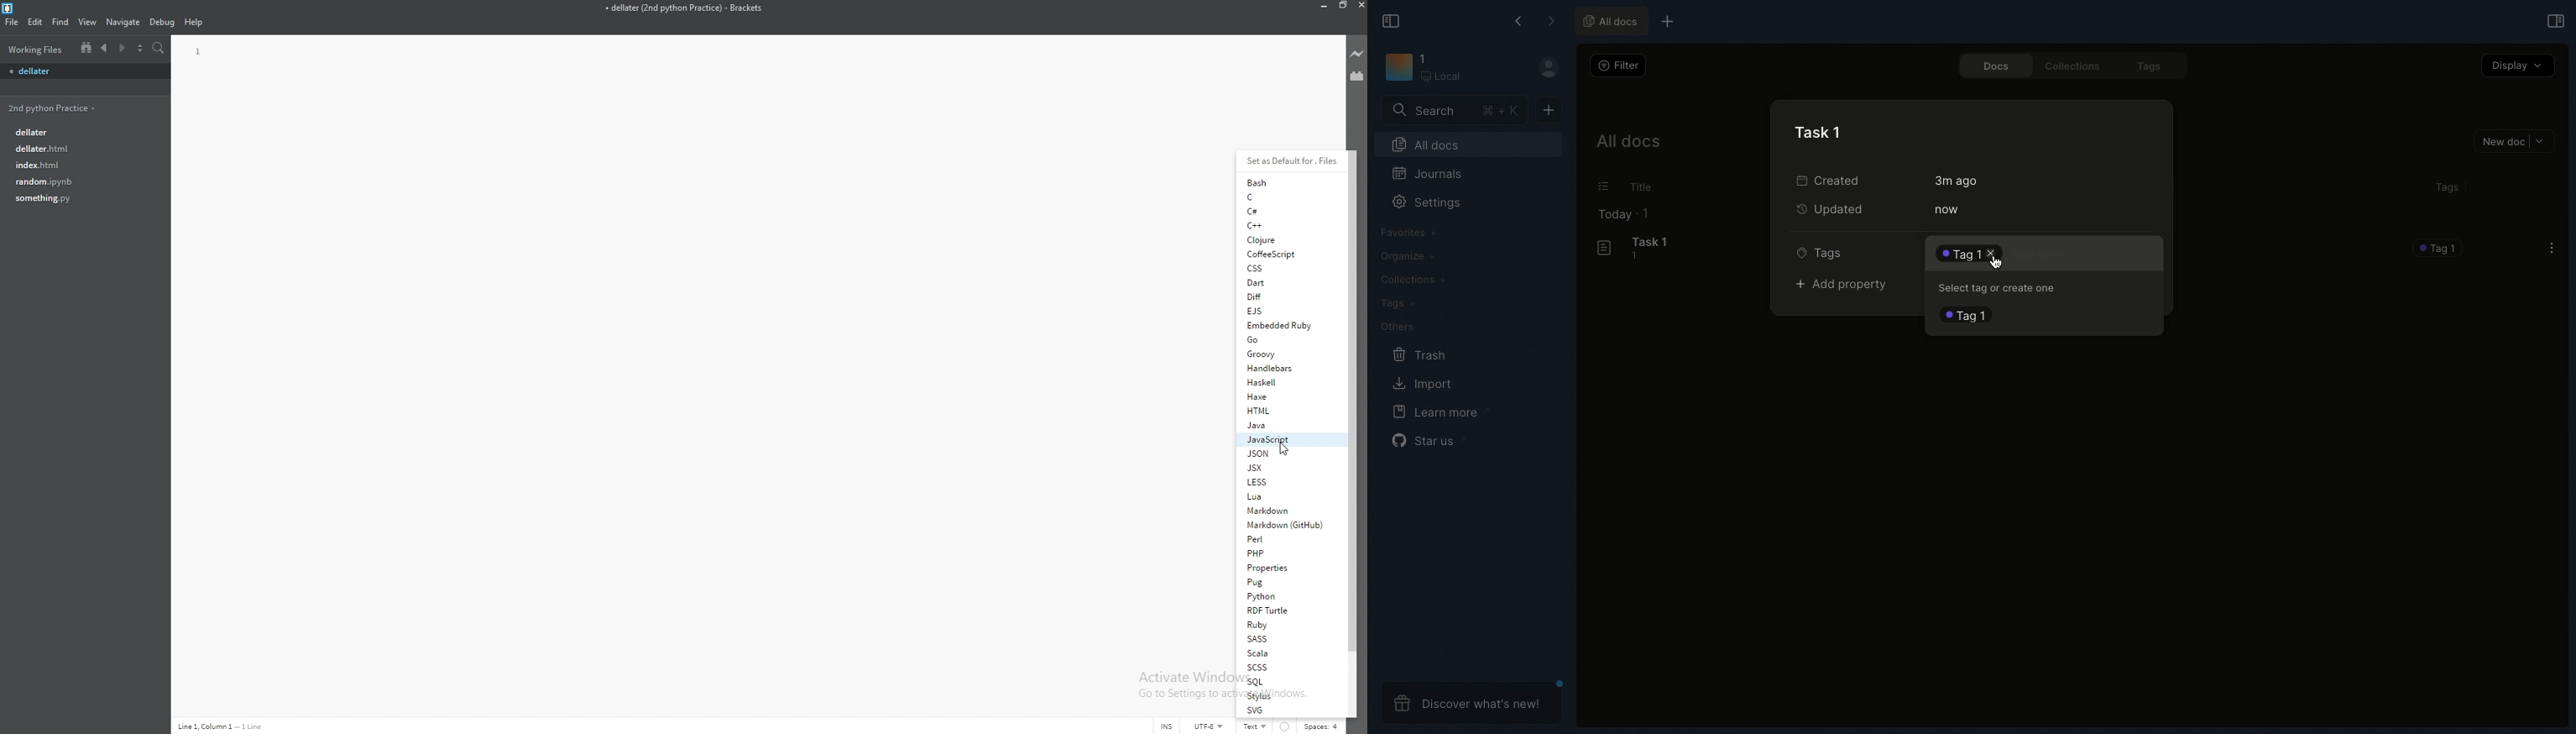 This screenshot has width=2576, height=756. What do you see at coordinates (1648, 186) in the screenshot?
I see `Title` at bounding box center [1648, 186].